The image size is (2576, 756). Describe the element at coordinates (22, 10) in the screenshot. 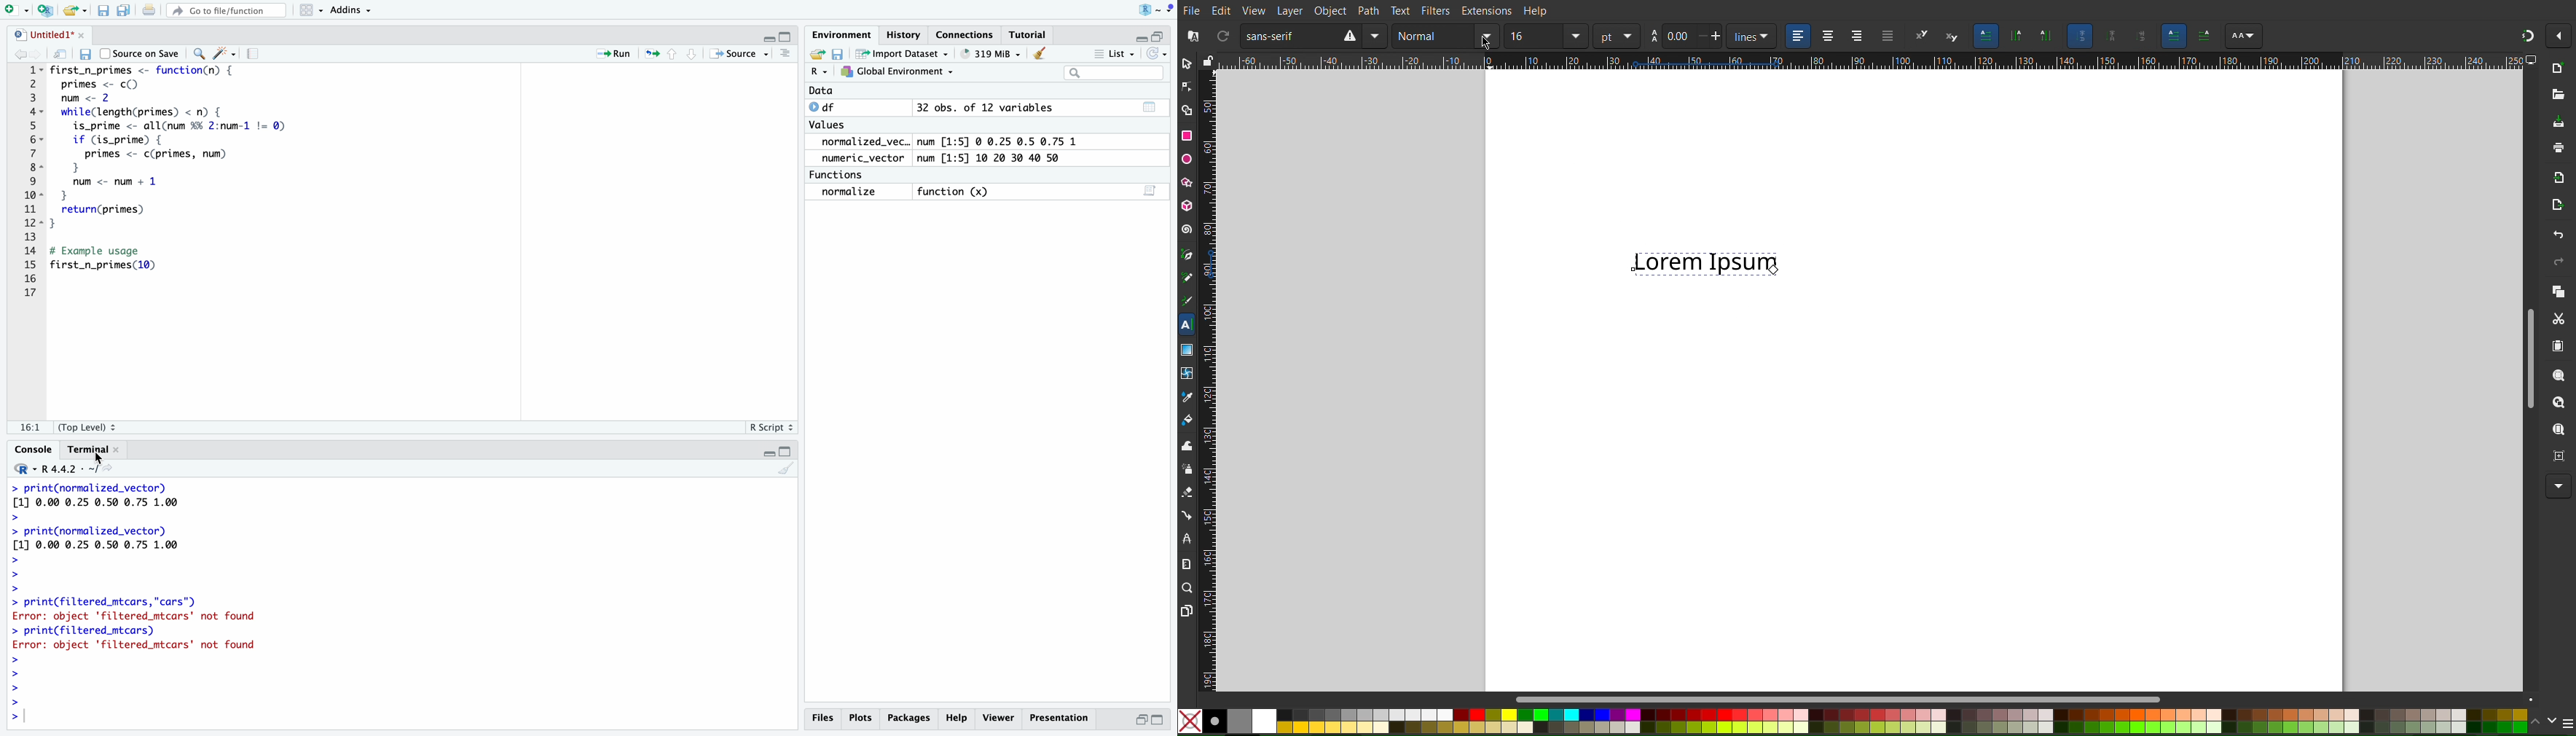

I see `logo` at that location.